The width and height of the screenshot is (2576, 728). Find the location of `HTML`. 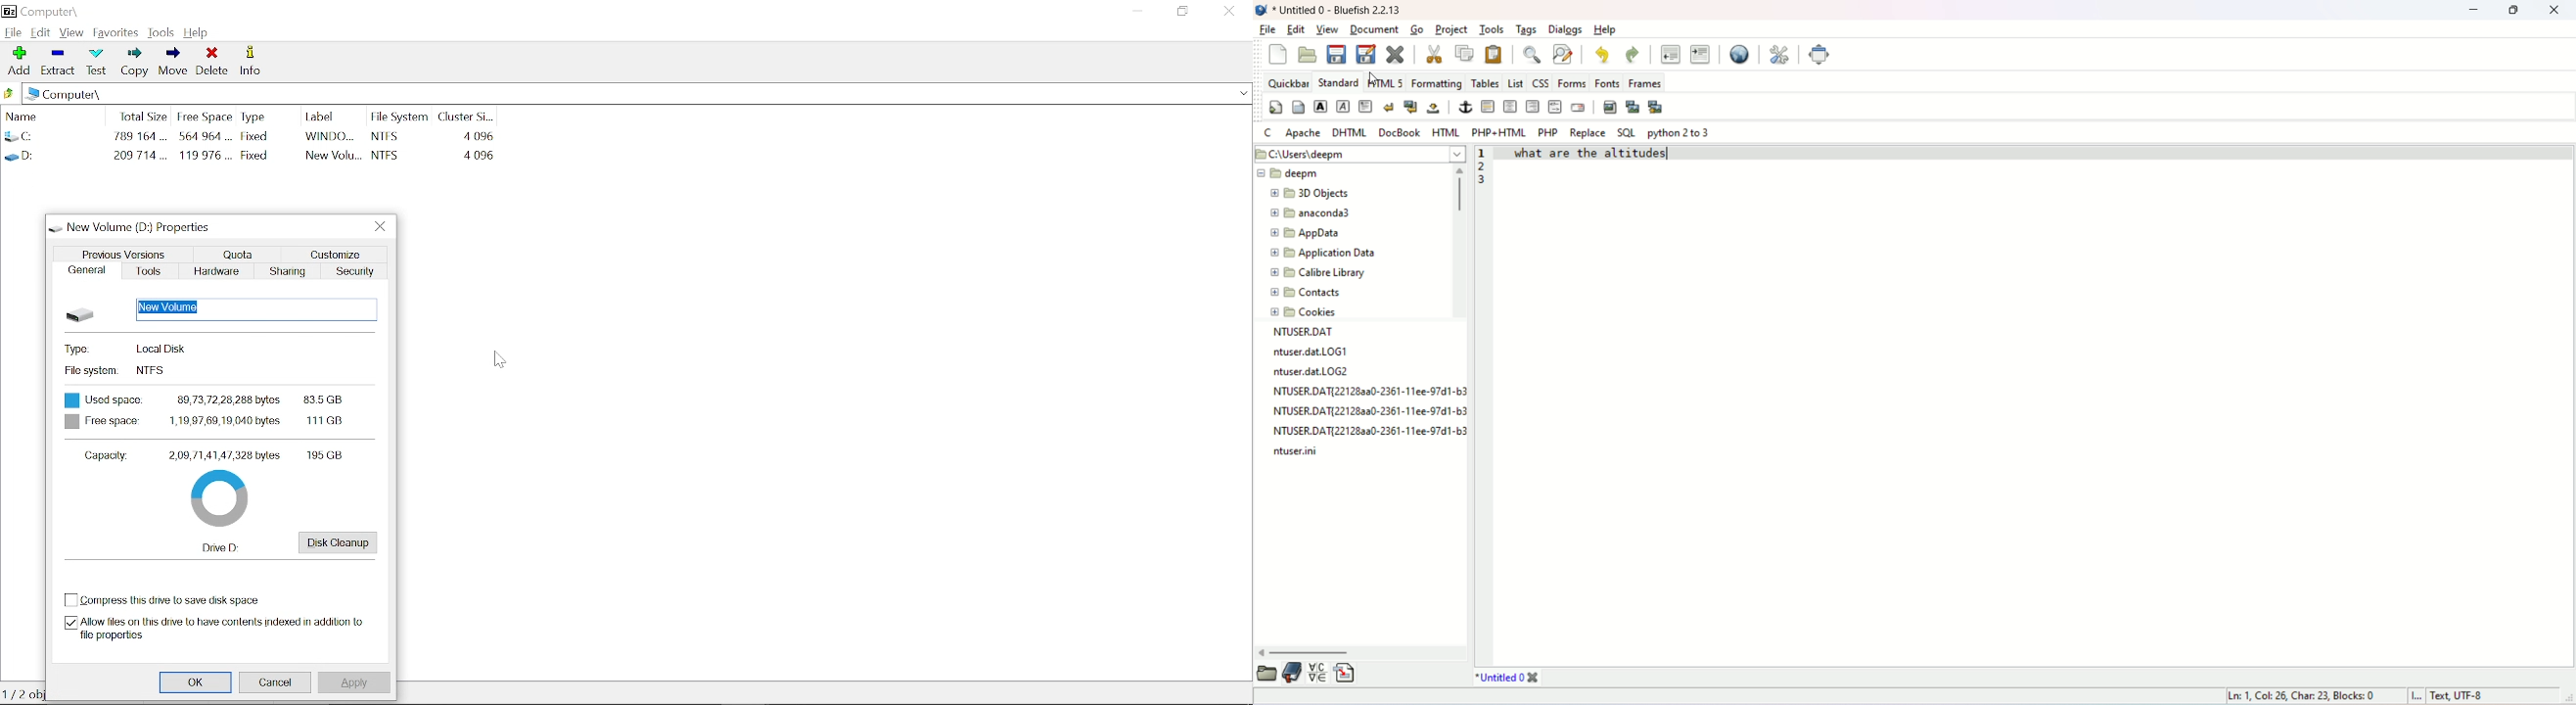

HTML is located at coordinates (1444, 131).